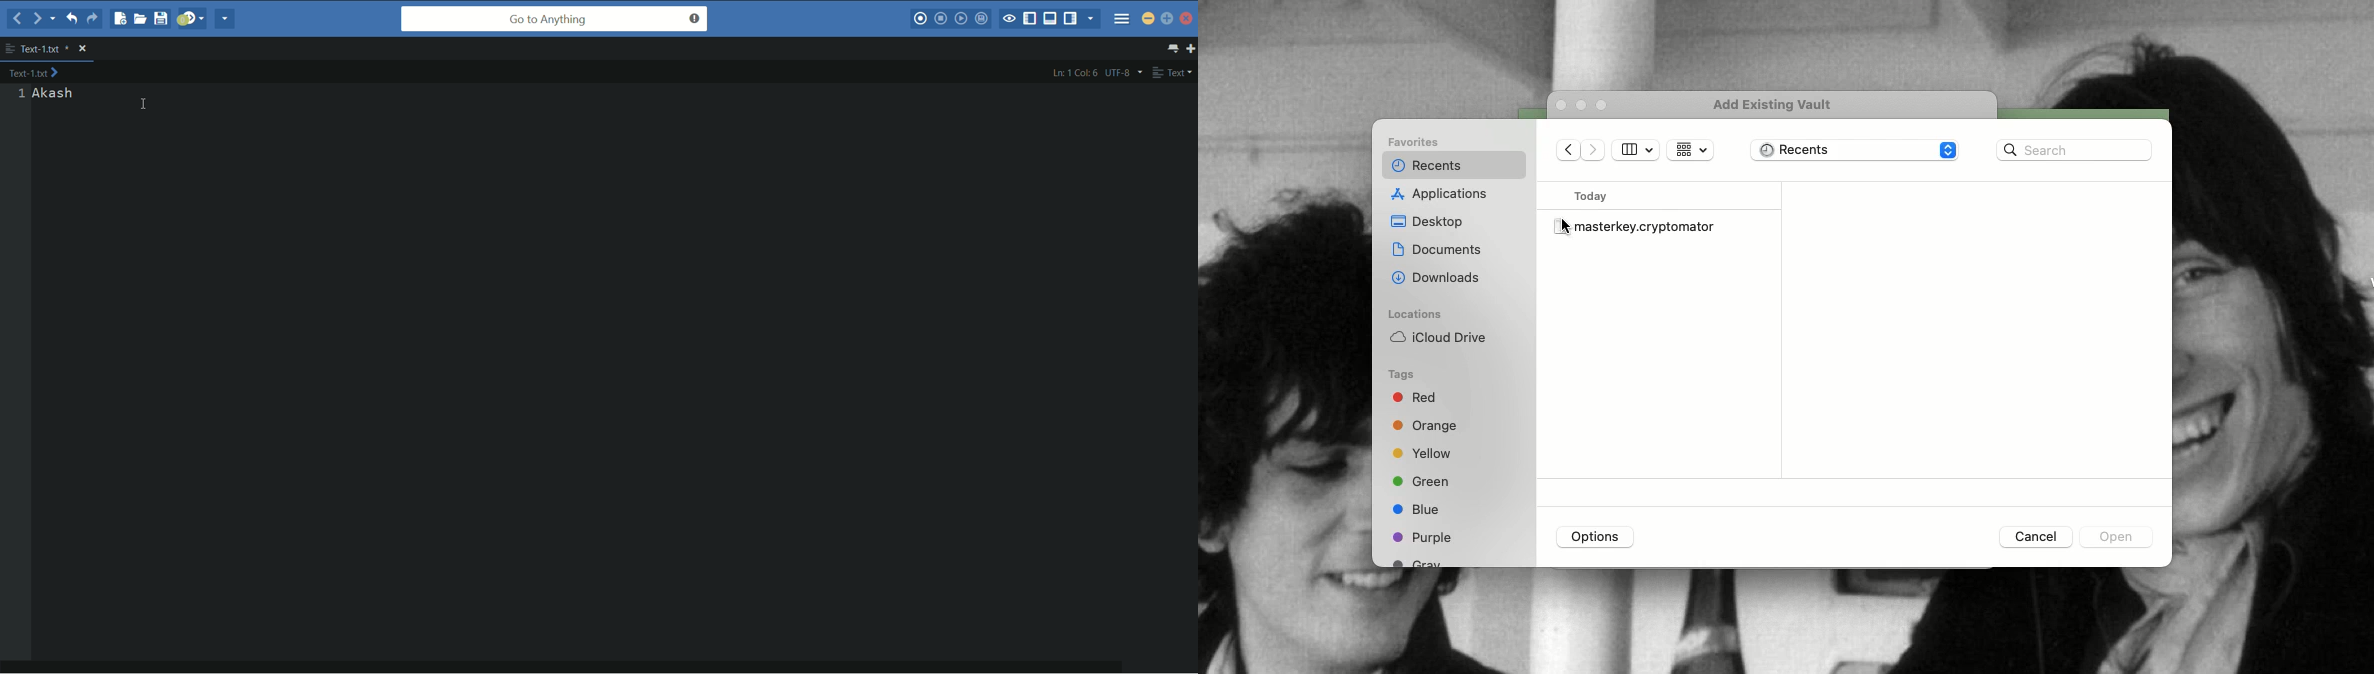 This screenshot has width=2380, height=700. What do you see at coordinates (190, 19) in the screenshot?
I see `jump to next syntax checking result` at bounding box center [190, 19].